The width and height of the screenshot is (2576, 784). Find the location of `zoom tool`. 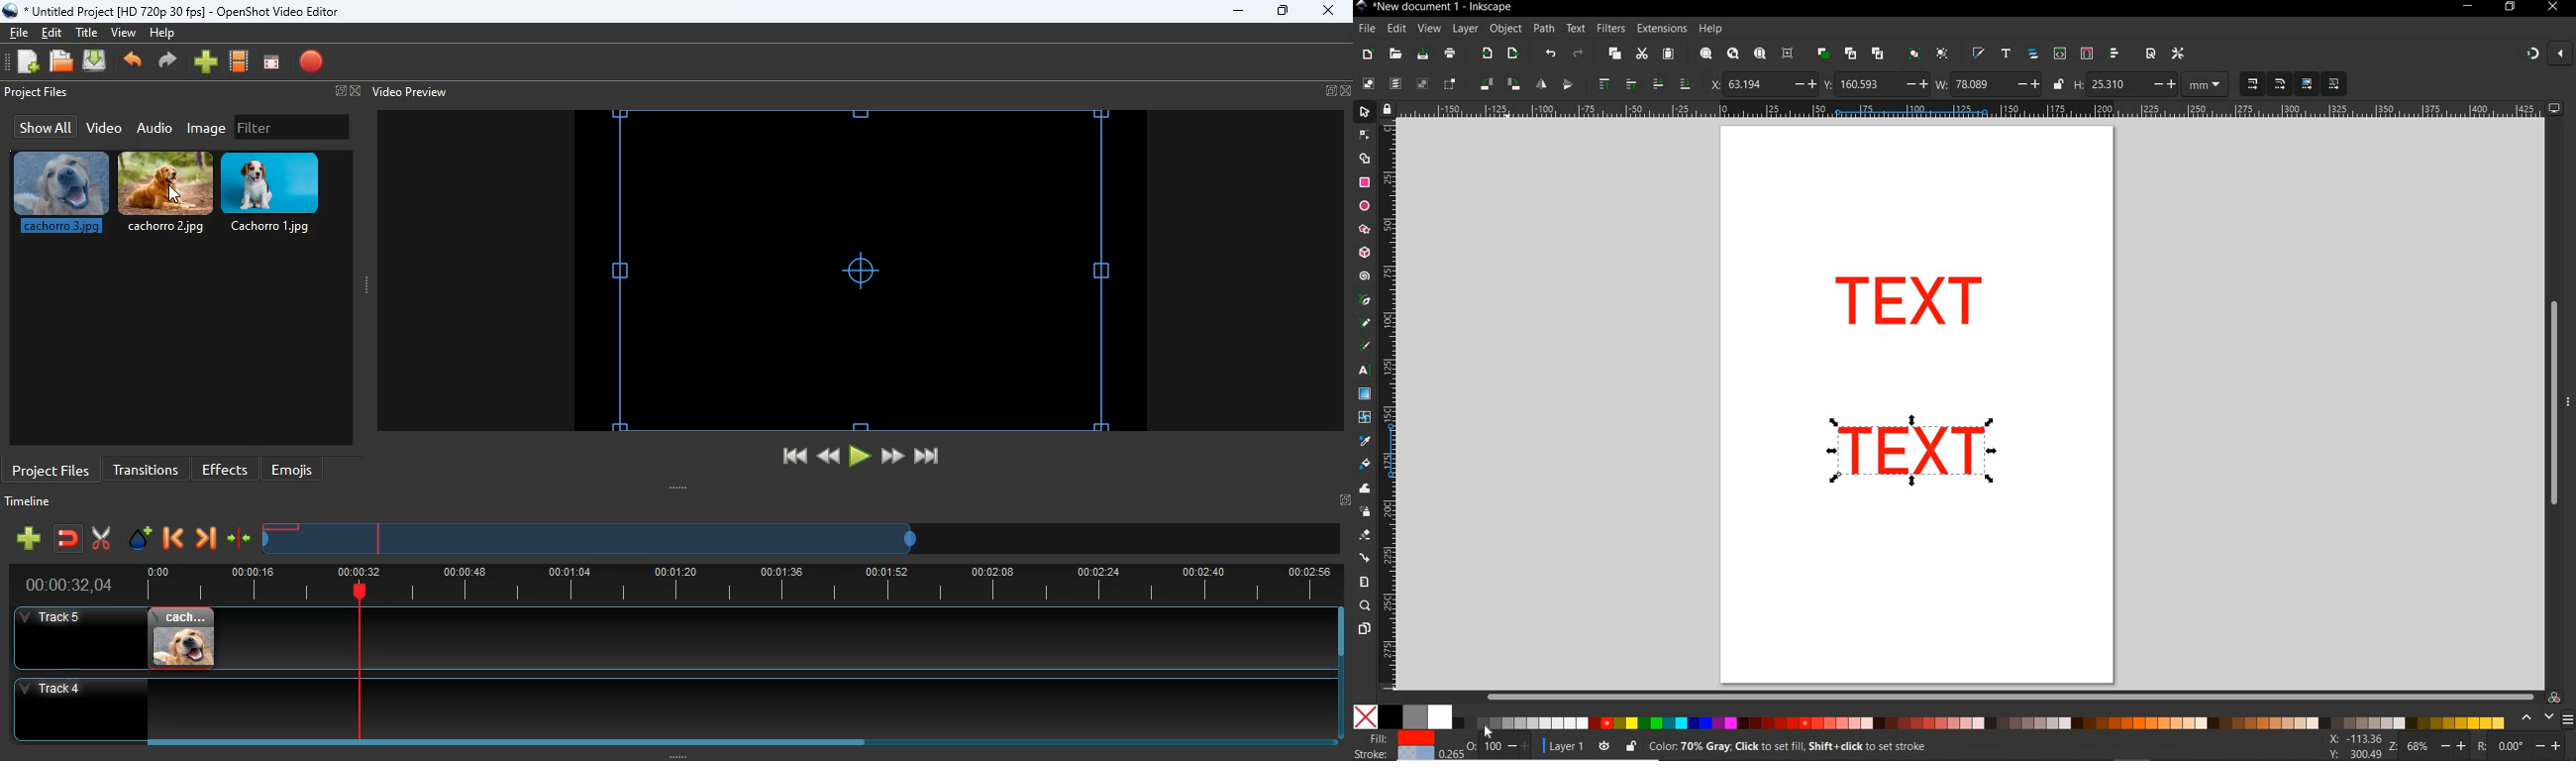

zoom tool is located at coordinates (1365, 606).